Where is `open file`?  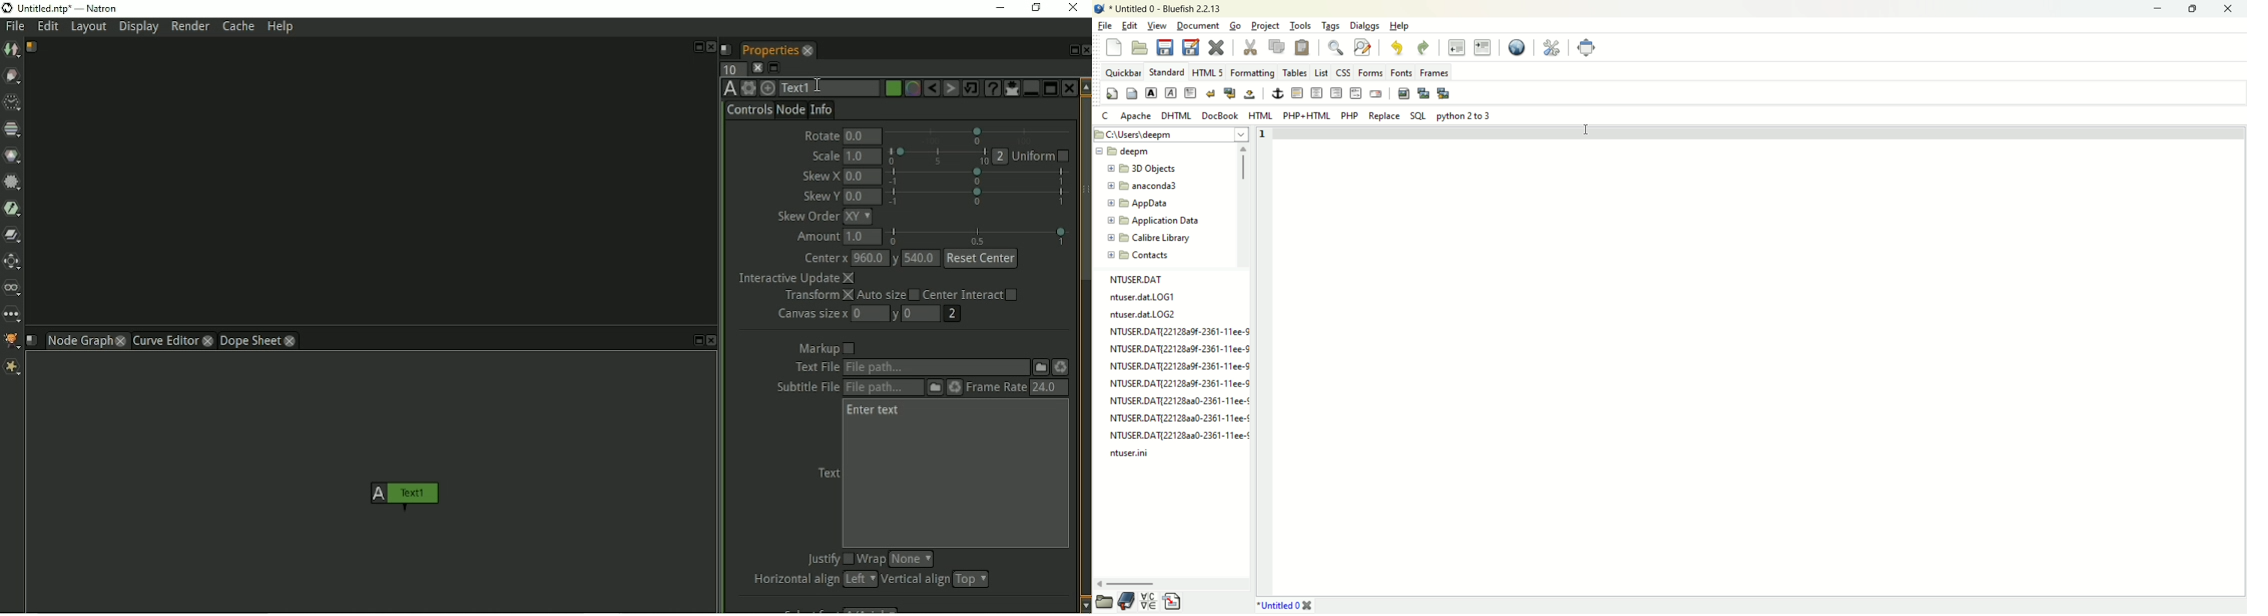
open file is located at coordinates (1139, 48).